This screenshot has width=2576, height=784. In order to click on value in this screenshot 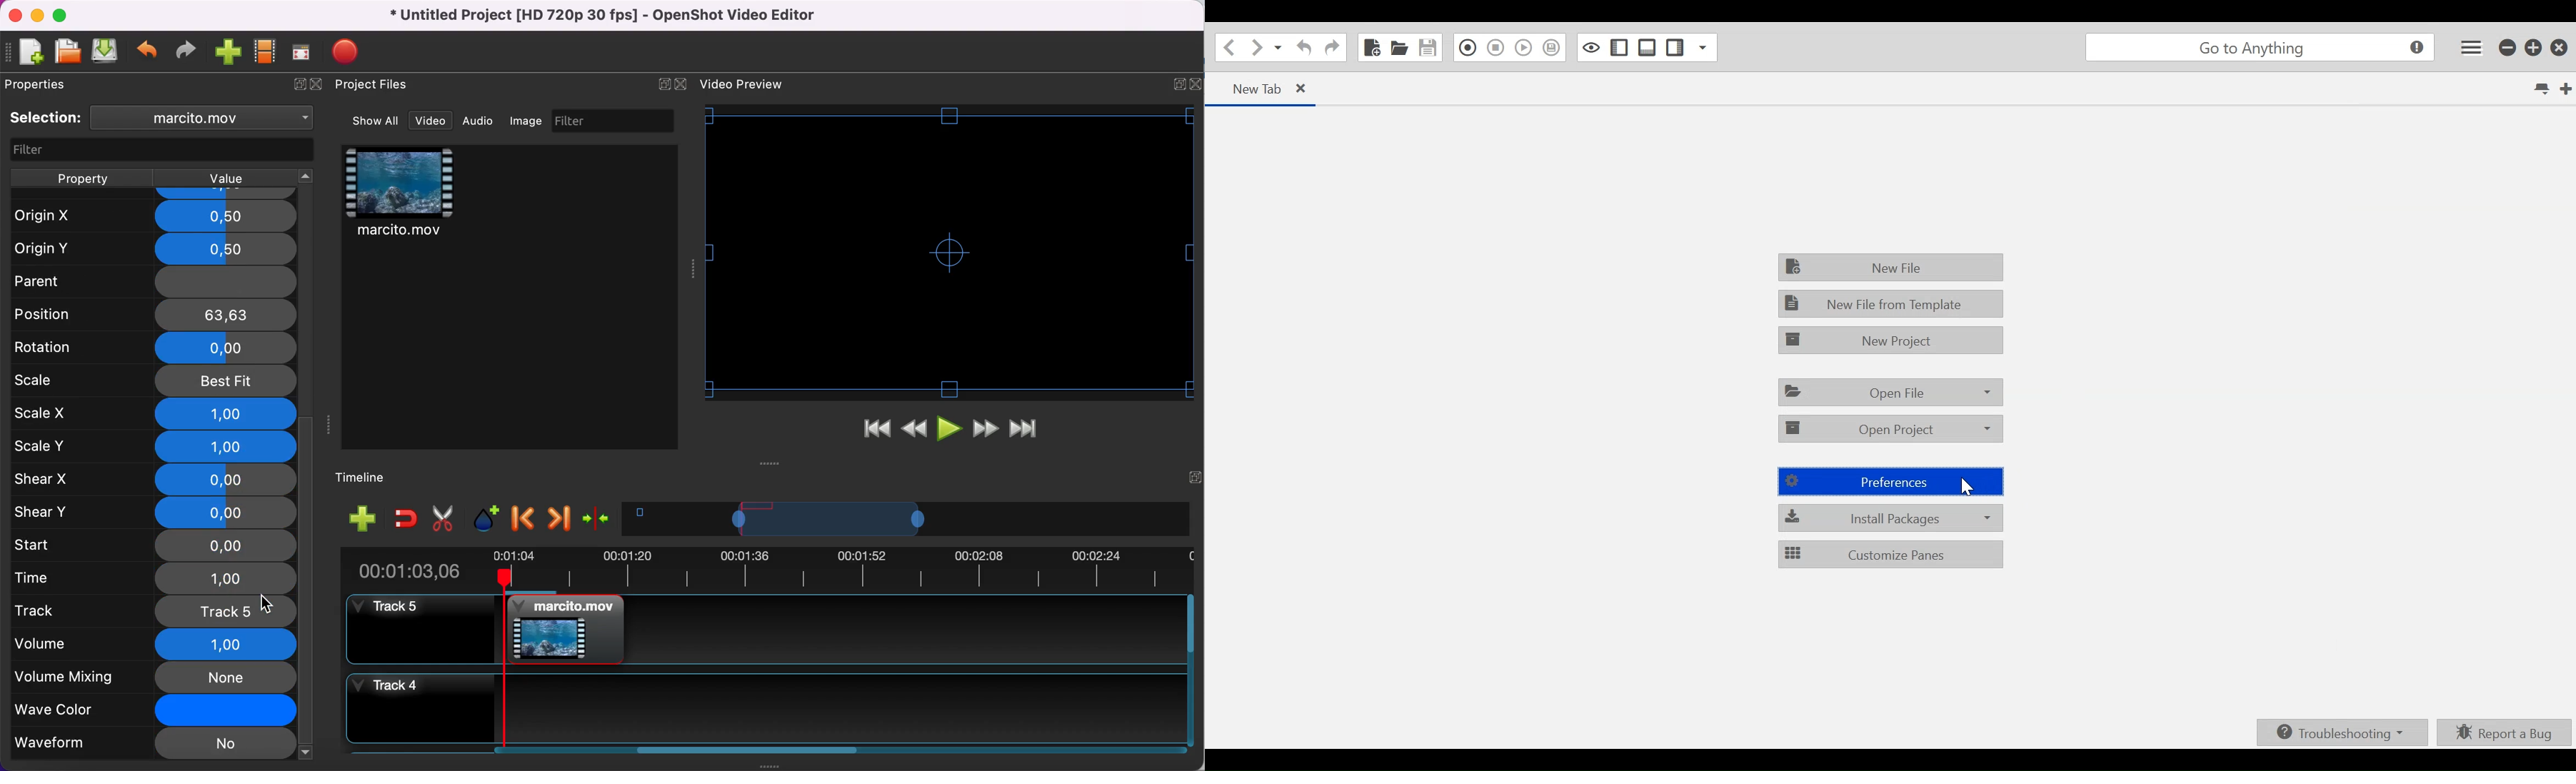, I will do `click(224, 178)`.